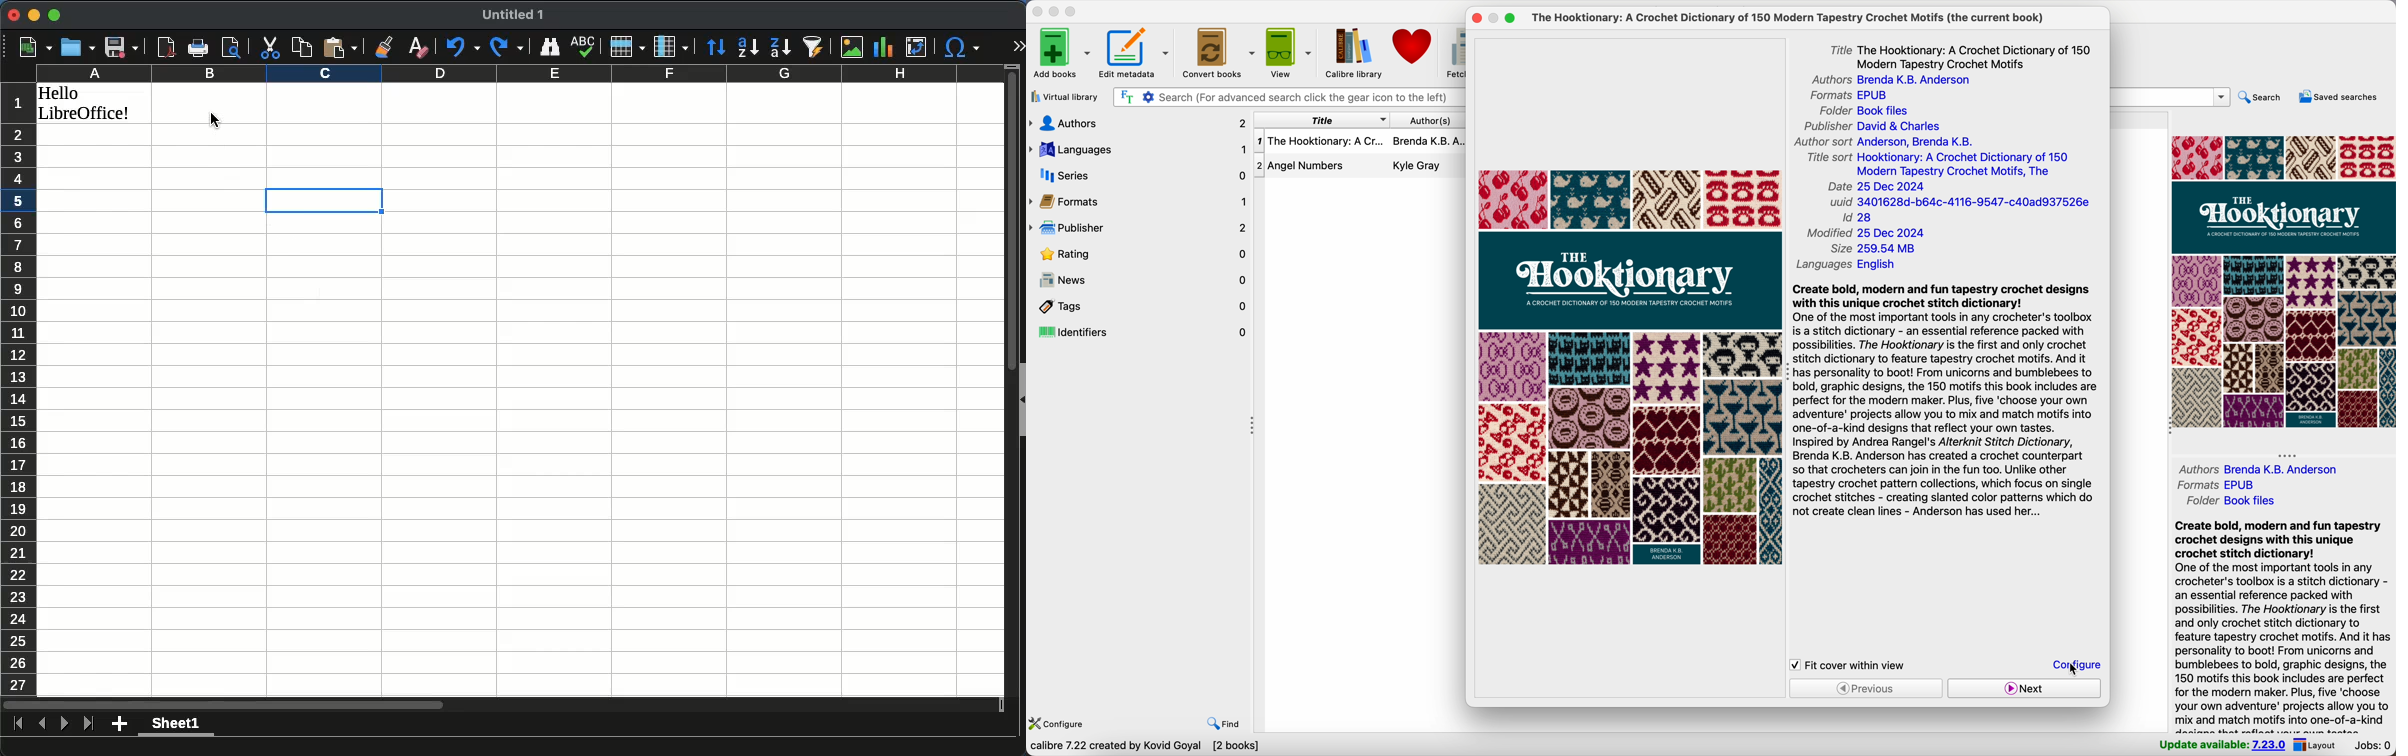 The width and height of the screenshot is (2408, 756). I want to click on The Hooktionary book details, so click(1362, 144).